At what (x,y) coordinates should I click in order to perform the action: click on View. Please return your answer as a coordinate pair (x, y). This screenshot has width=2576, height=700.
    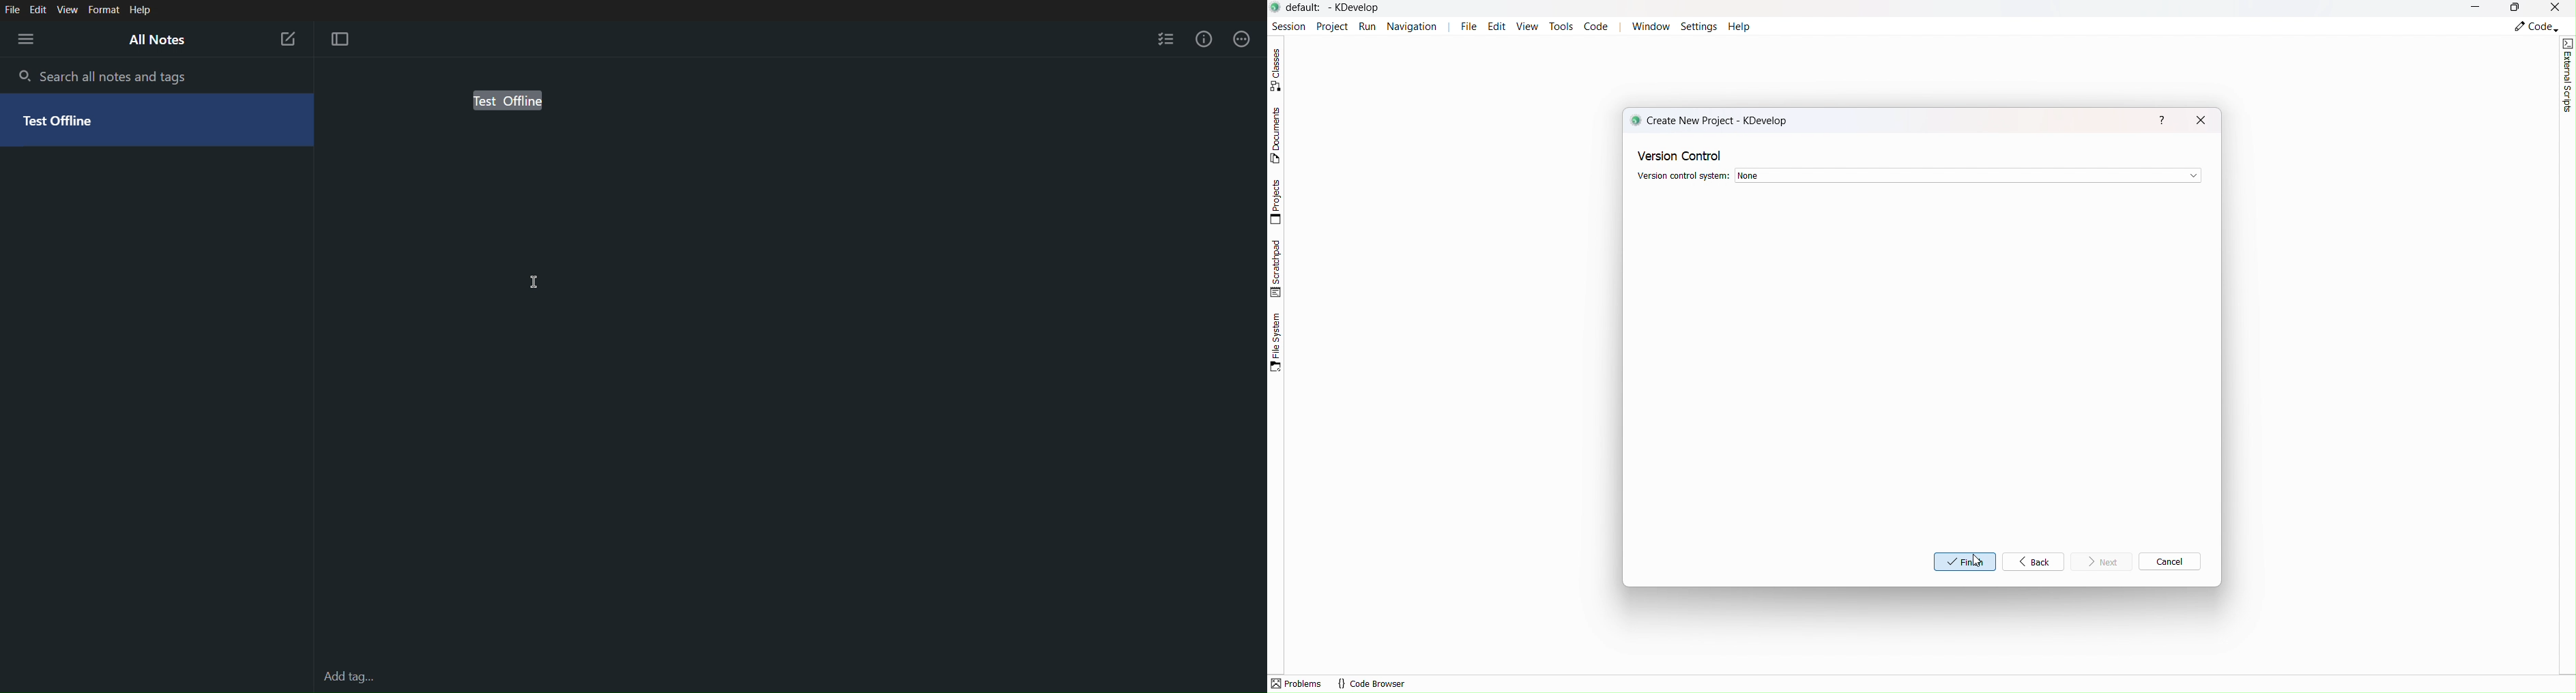
    Looking at the image, I should click on (1530, 28).